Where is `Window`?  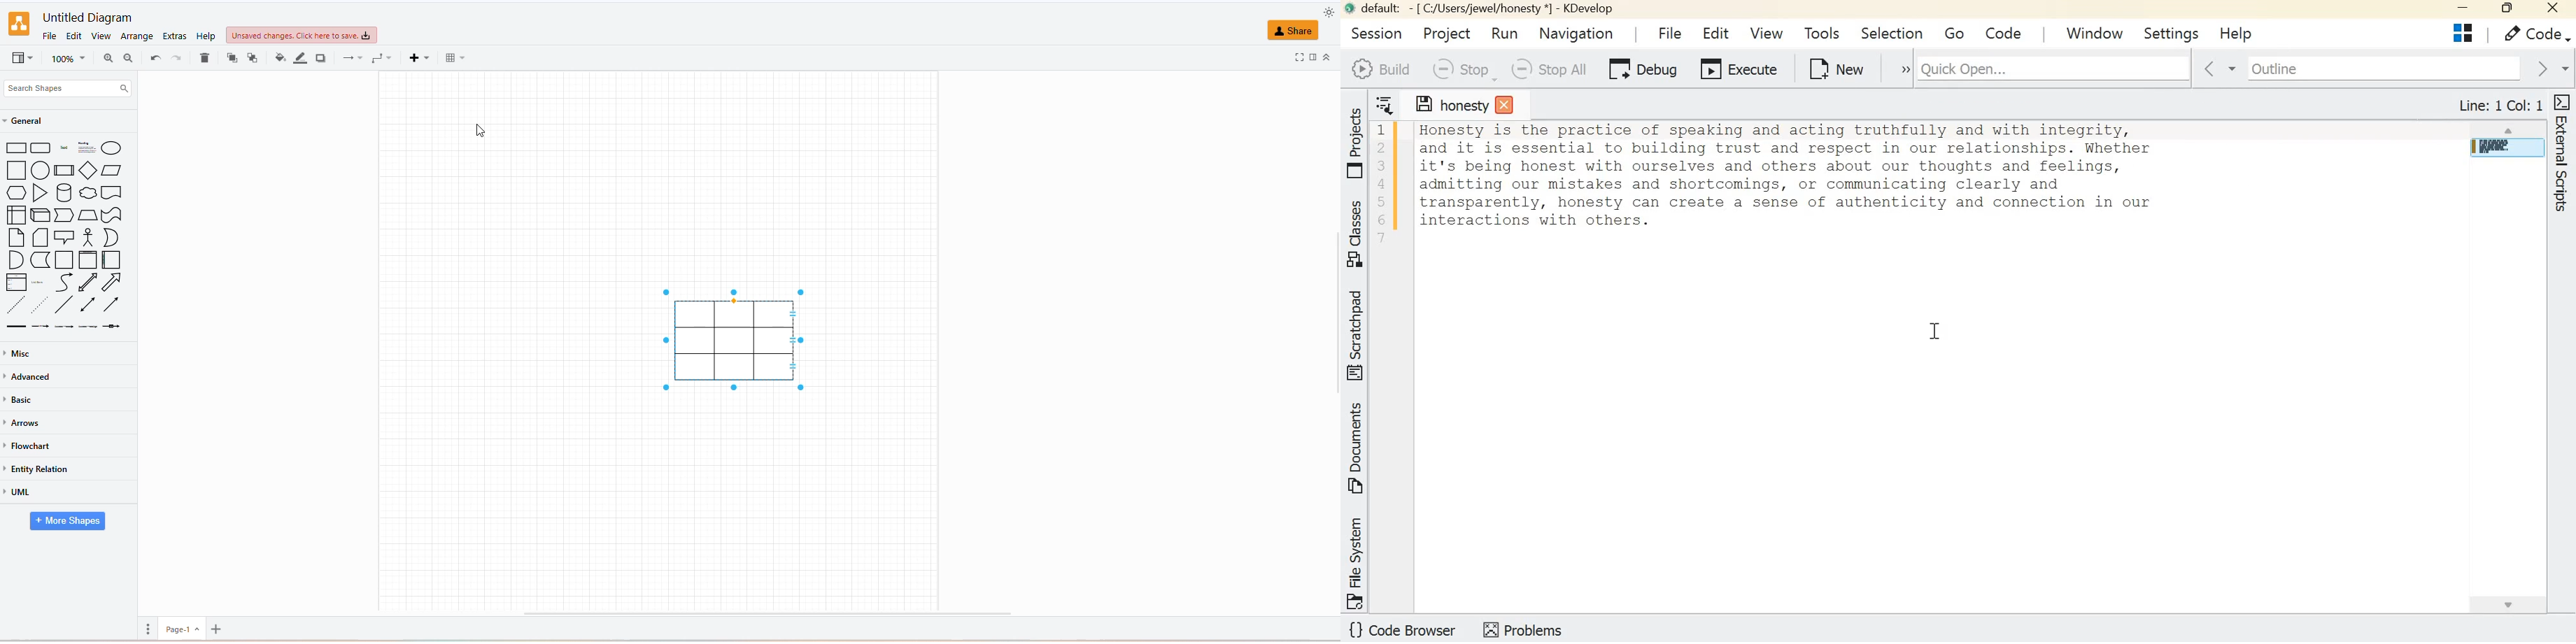 Window is located at coordinates (2099, 32).